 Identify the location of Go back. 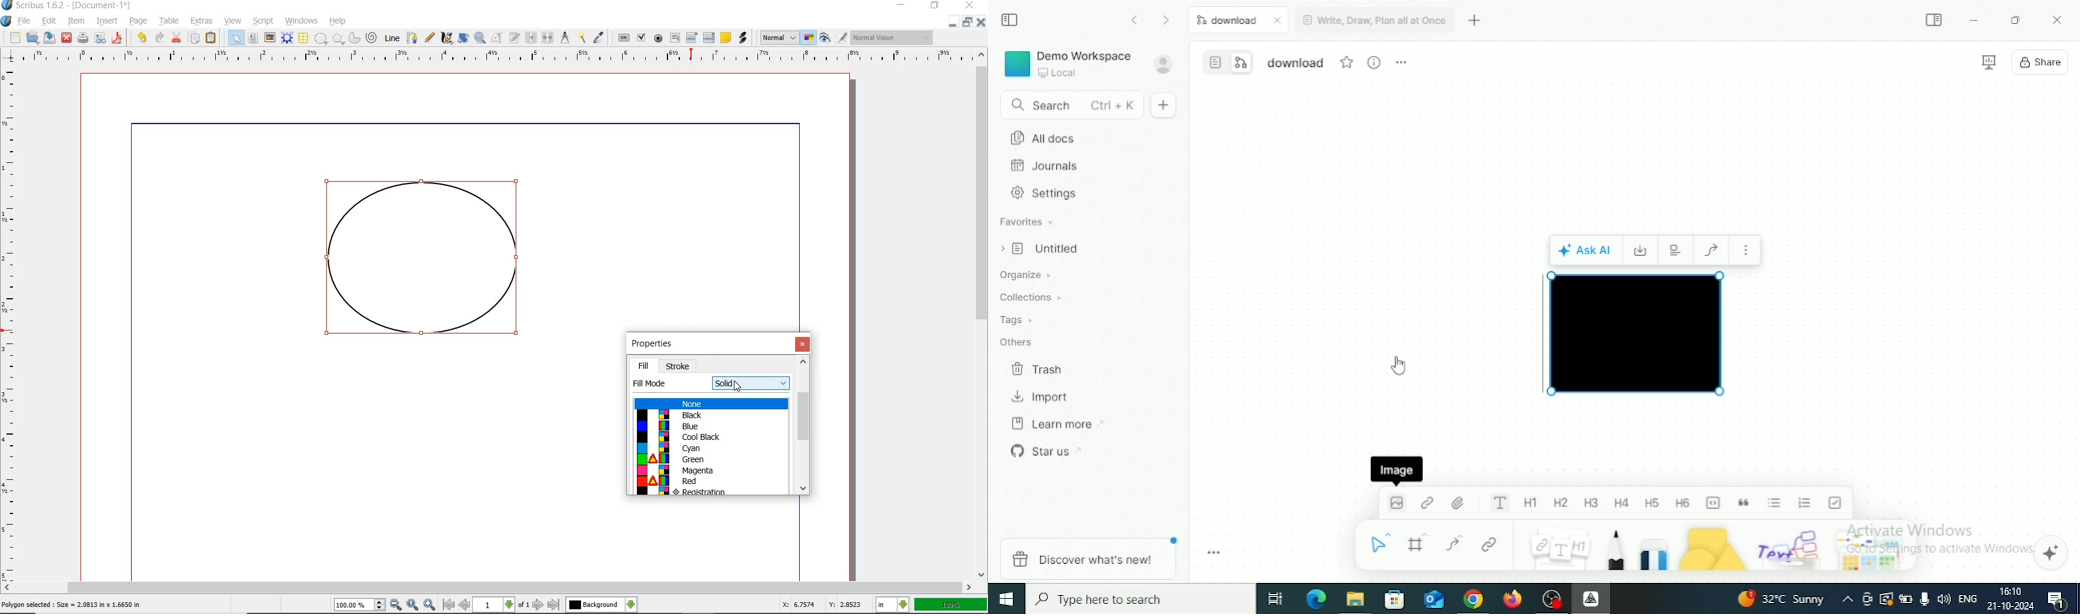
(1136, 19).